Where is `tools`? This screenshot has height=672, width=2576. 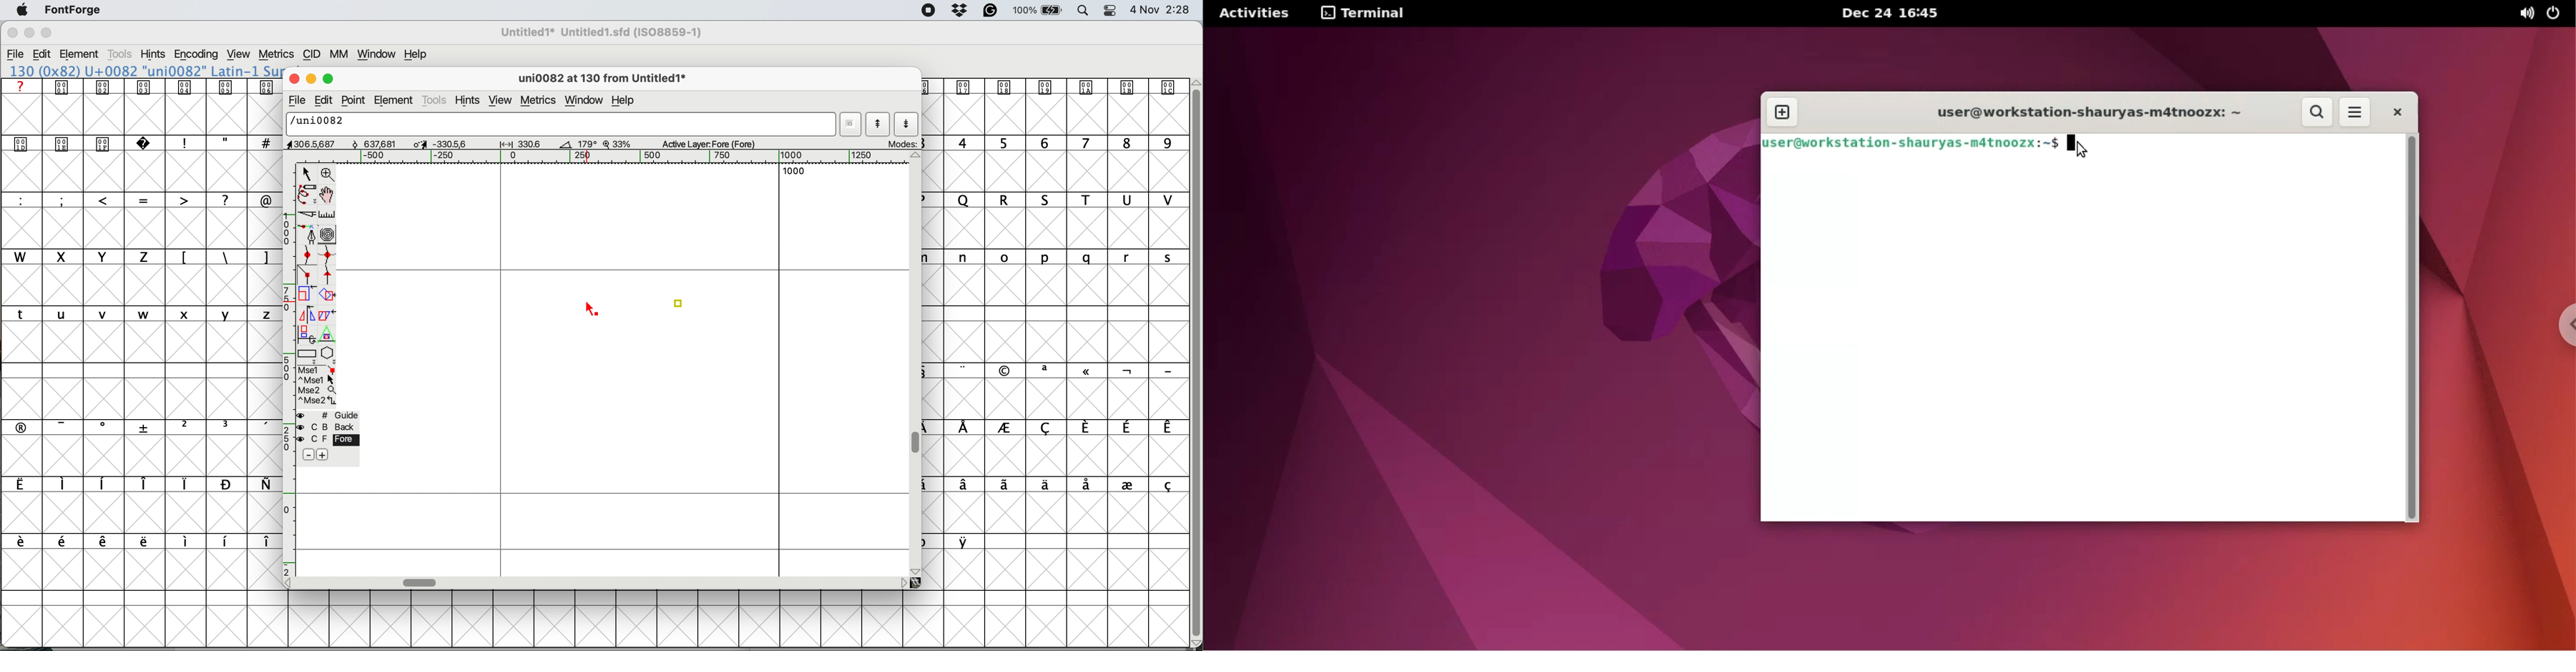 tools is located at coordinates (436, 101).